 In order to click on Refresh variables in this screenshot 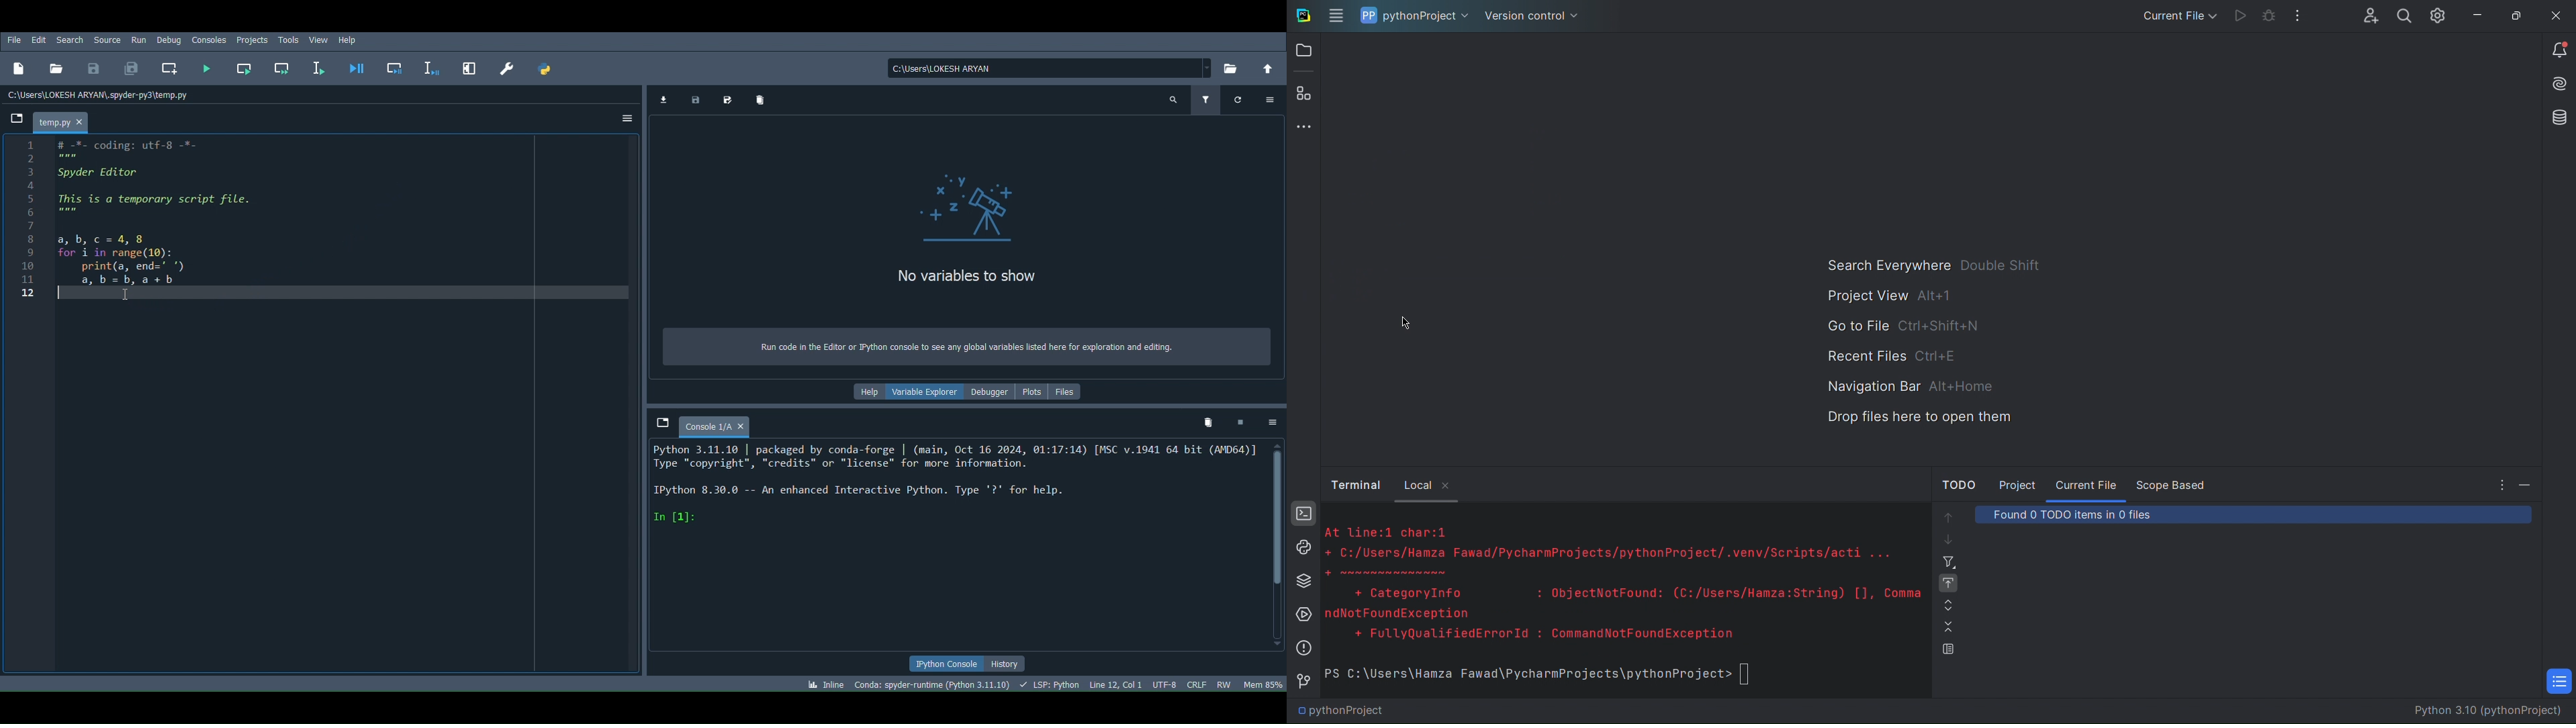, I will do `click(1239, 99)`.